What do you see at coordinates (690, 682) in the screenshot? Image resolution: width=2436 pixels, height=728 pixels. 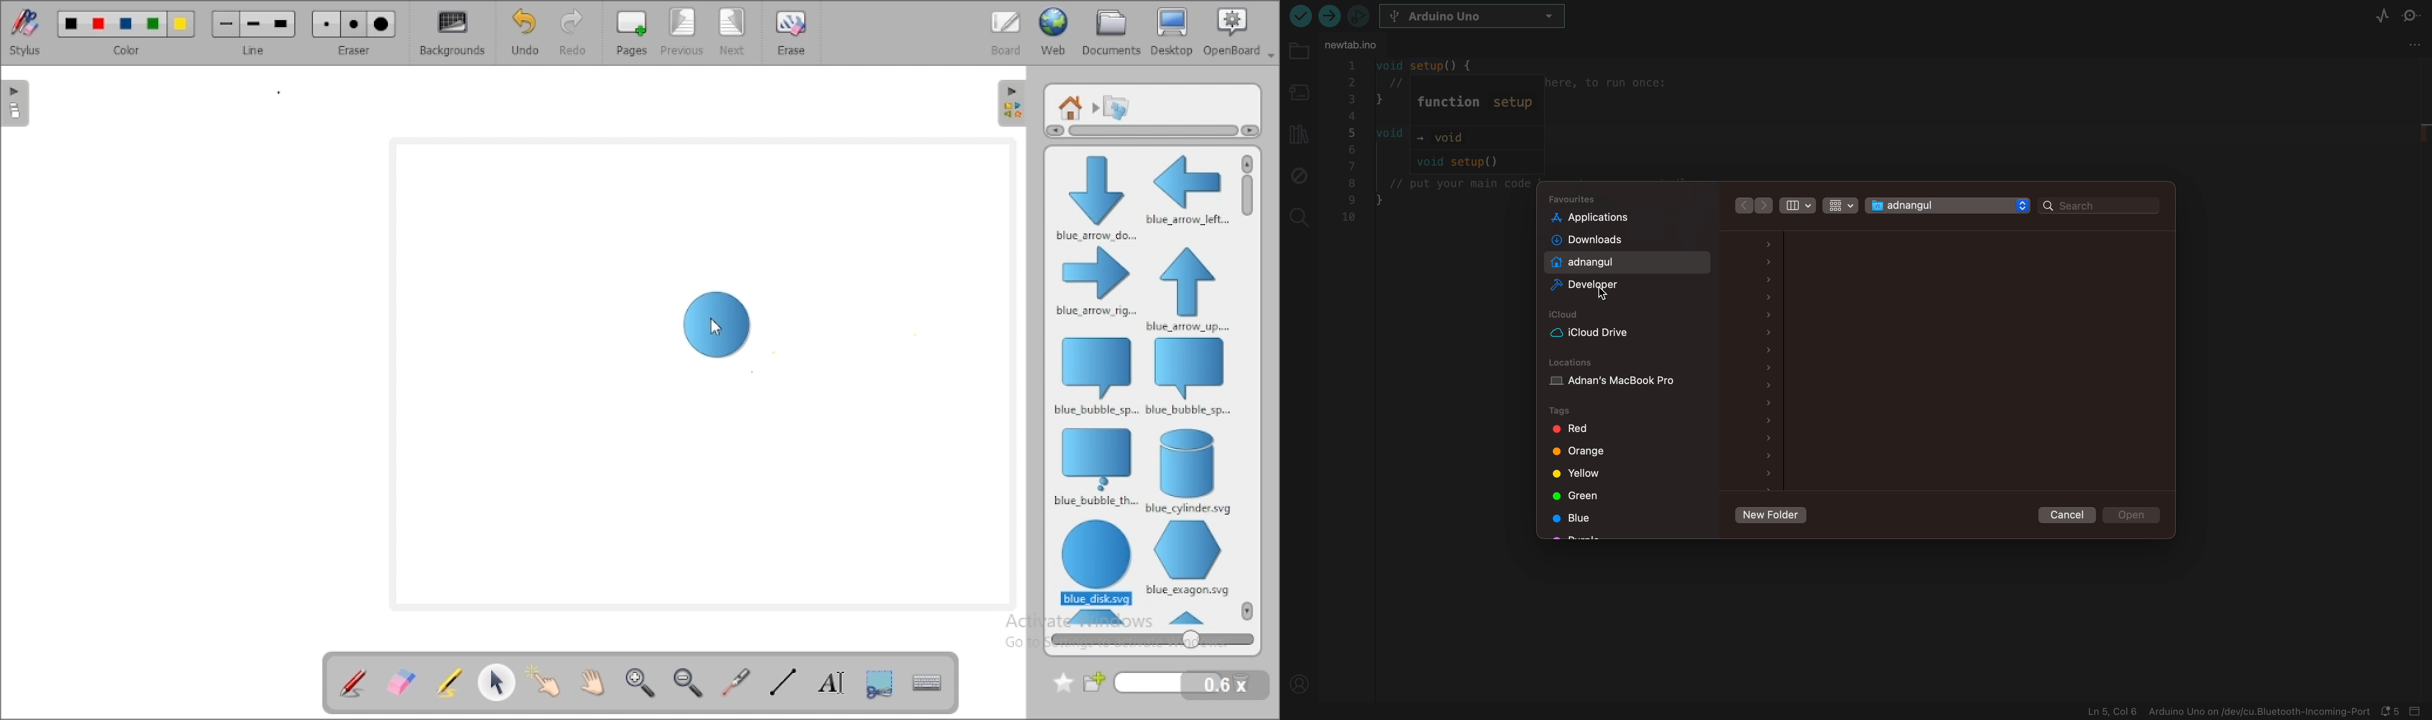 I see `zoom out` at bounding box center [690, 682].